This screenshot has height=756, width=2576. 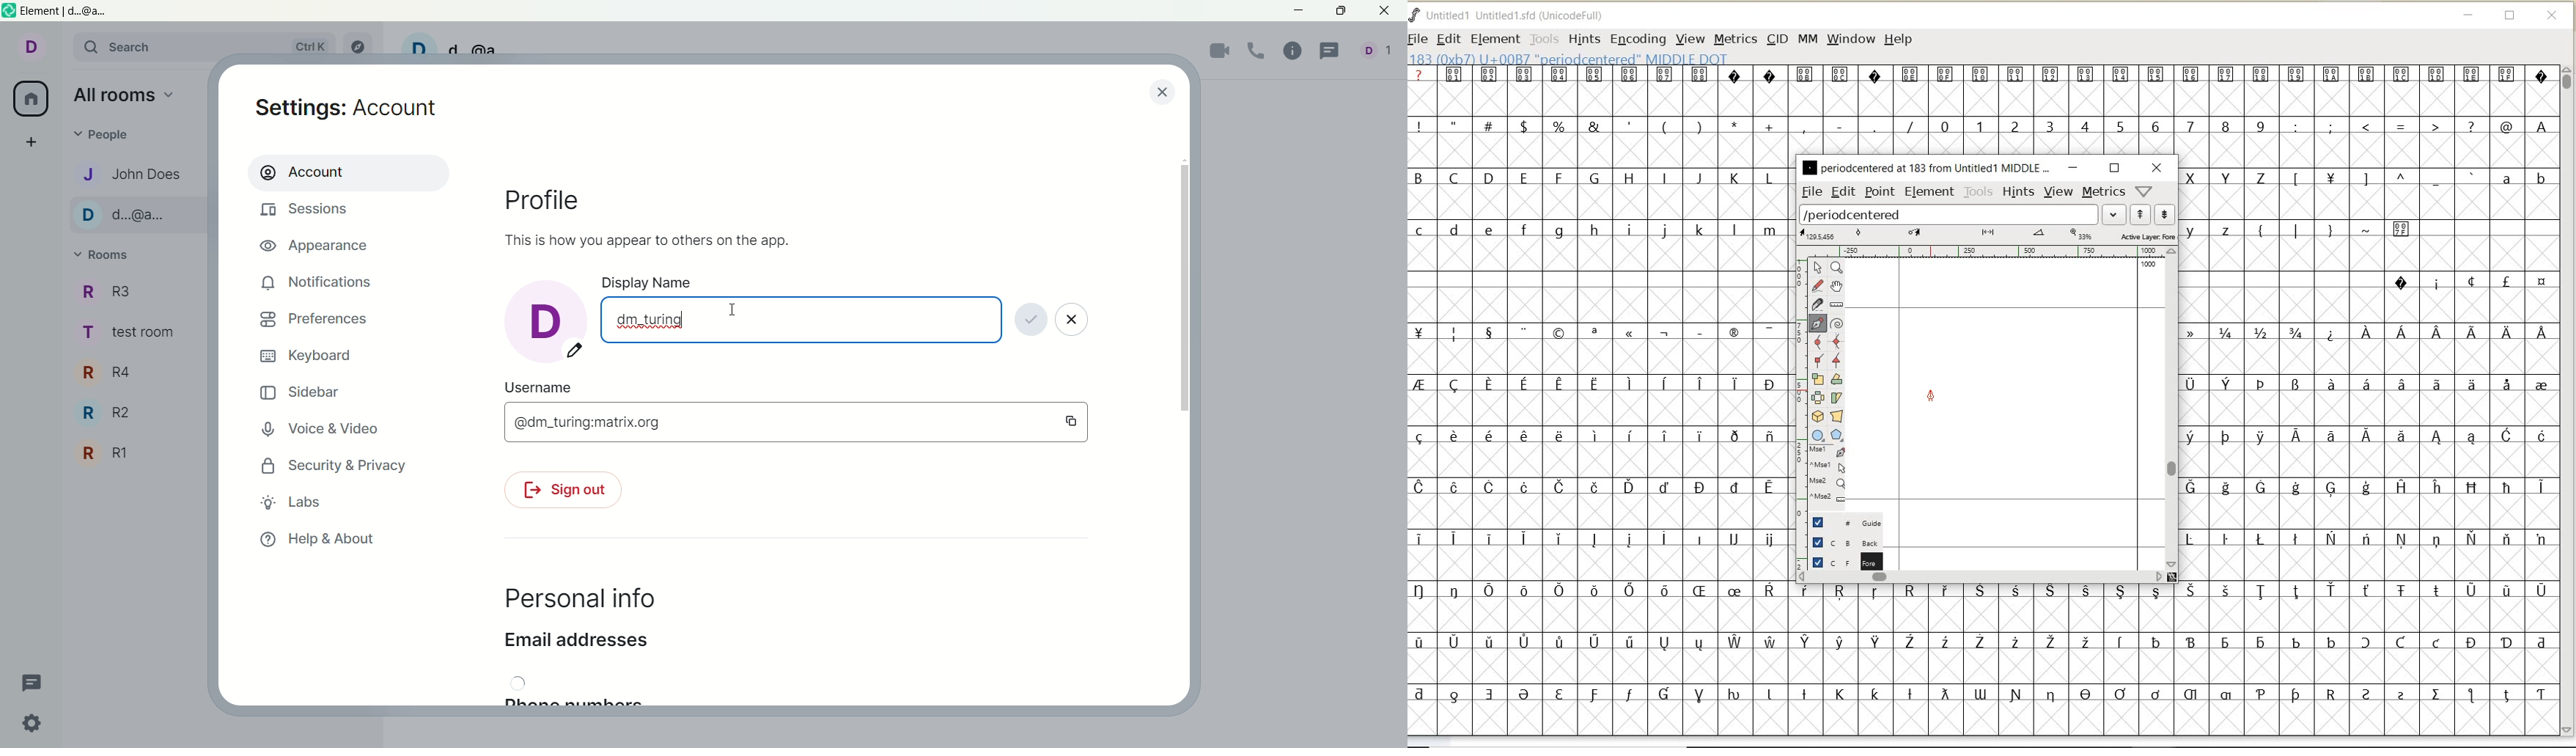 What do you see at coordinates (111, 136) in the screenshot?
I see `people` at bounding box center [111, 136].